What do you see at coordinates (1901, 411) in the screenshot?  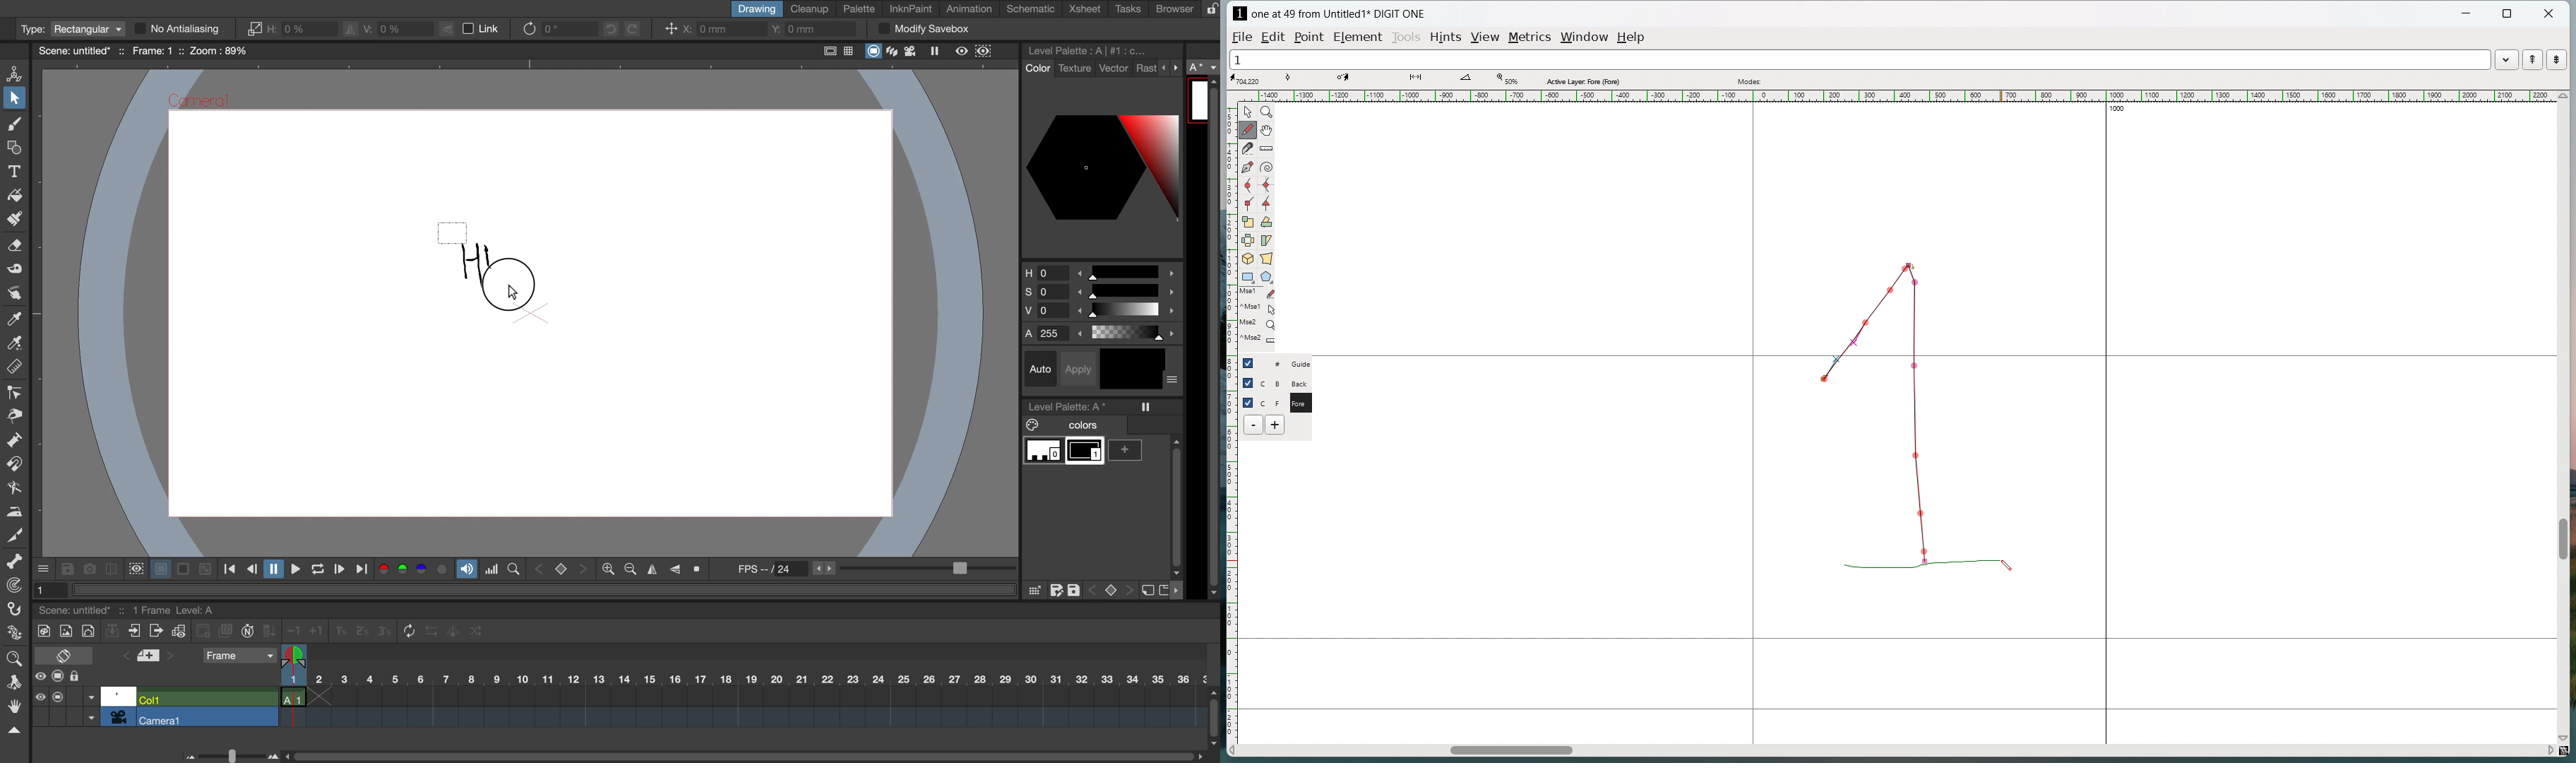 I see `Sketching 1` at bounding box center [1901, 411].